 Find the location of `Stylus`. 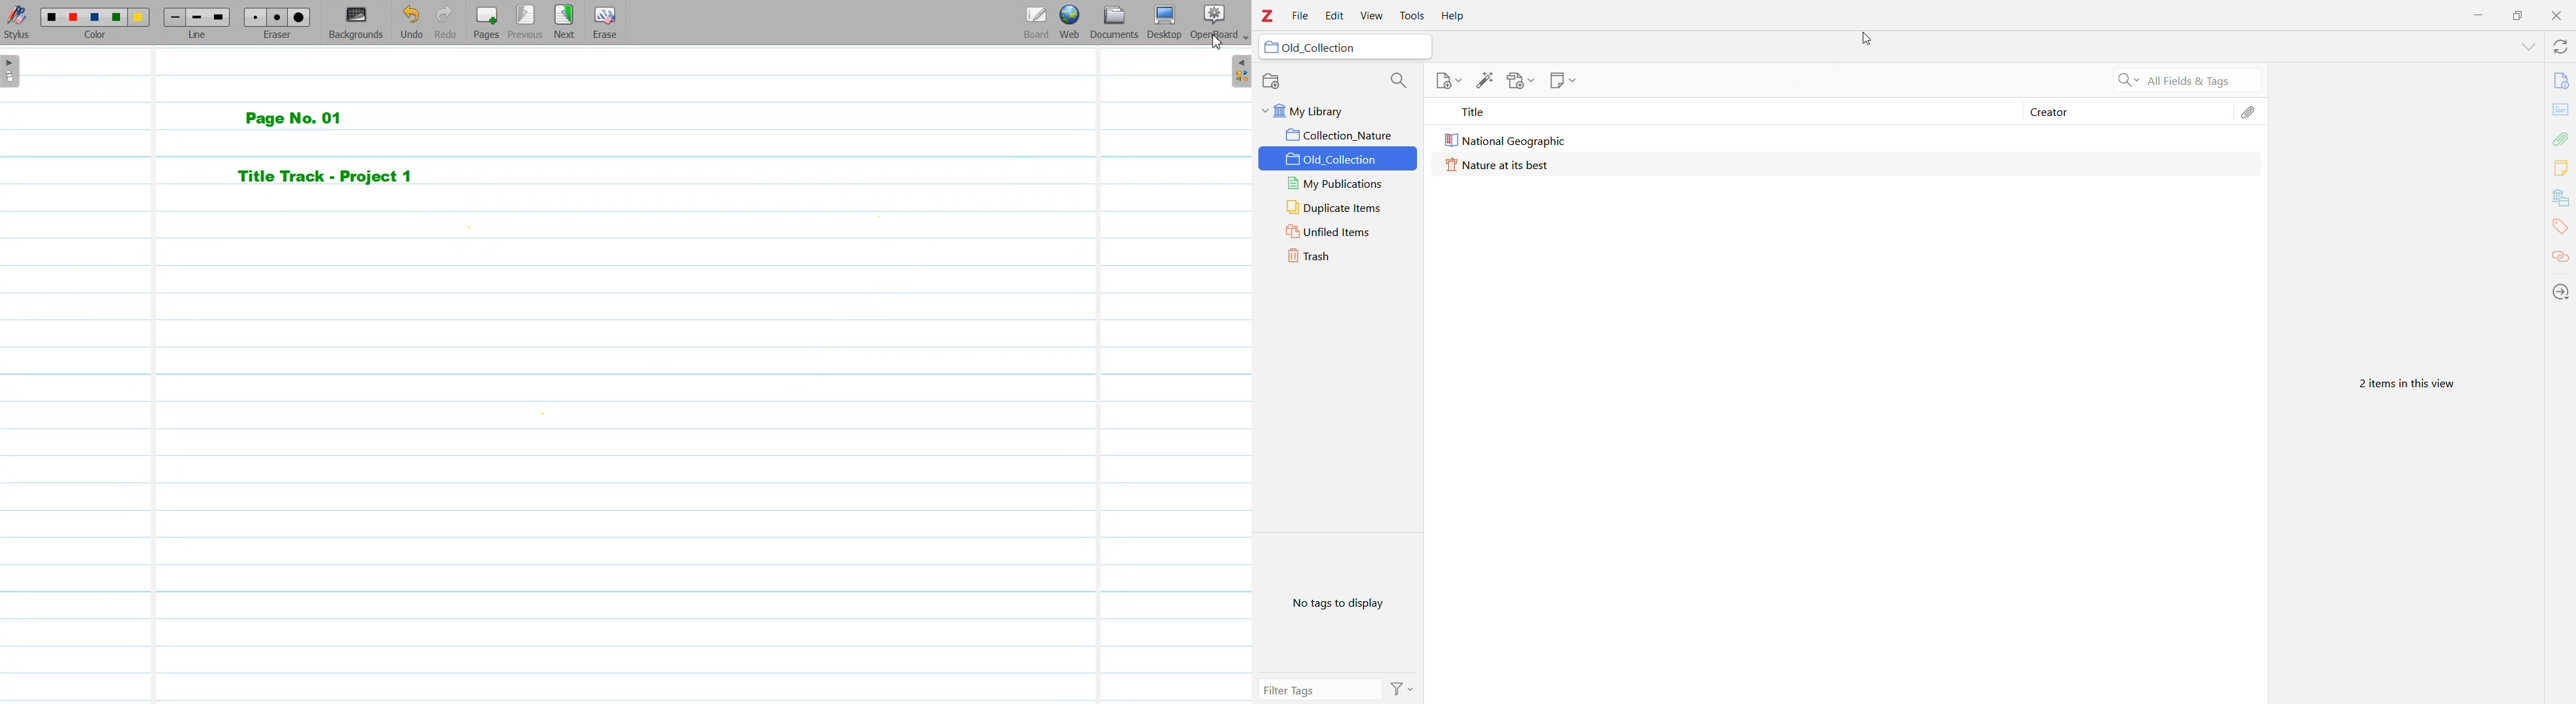

Stylus is located at coordinates (18, 23).